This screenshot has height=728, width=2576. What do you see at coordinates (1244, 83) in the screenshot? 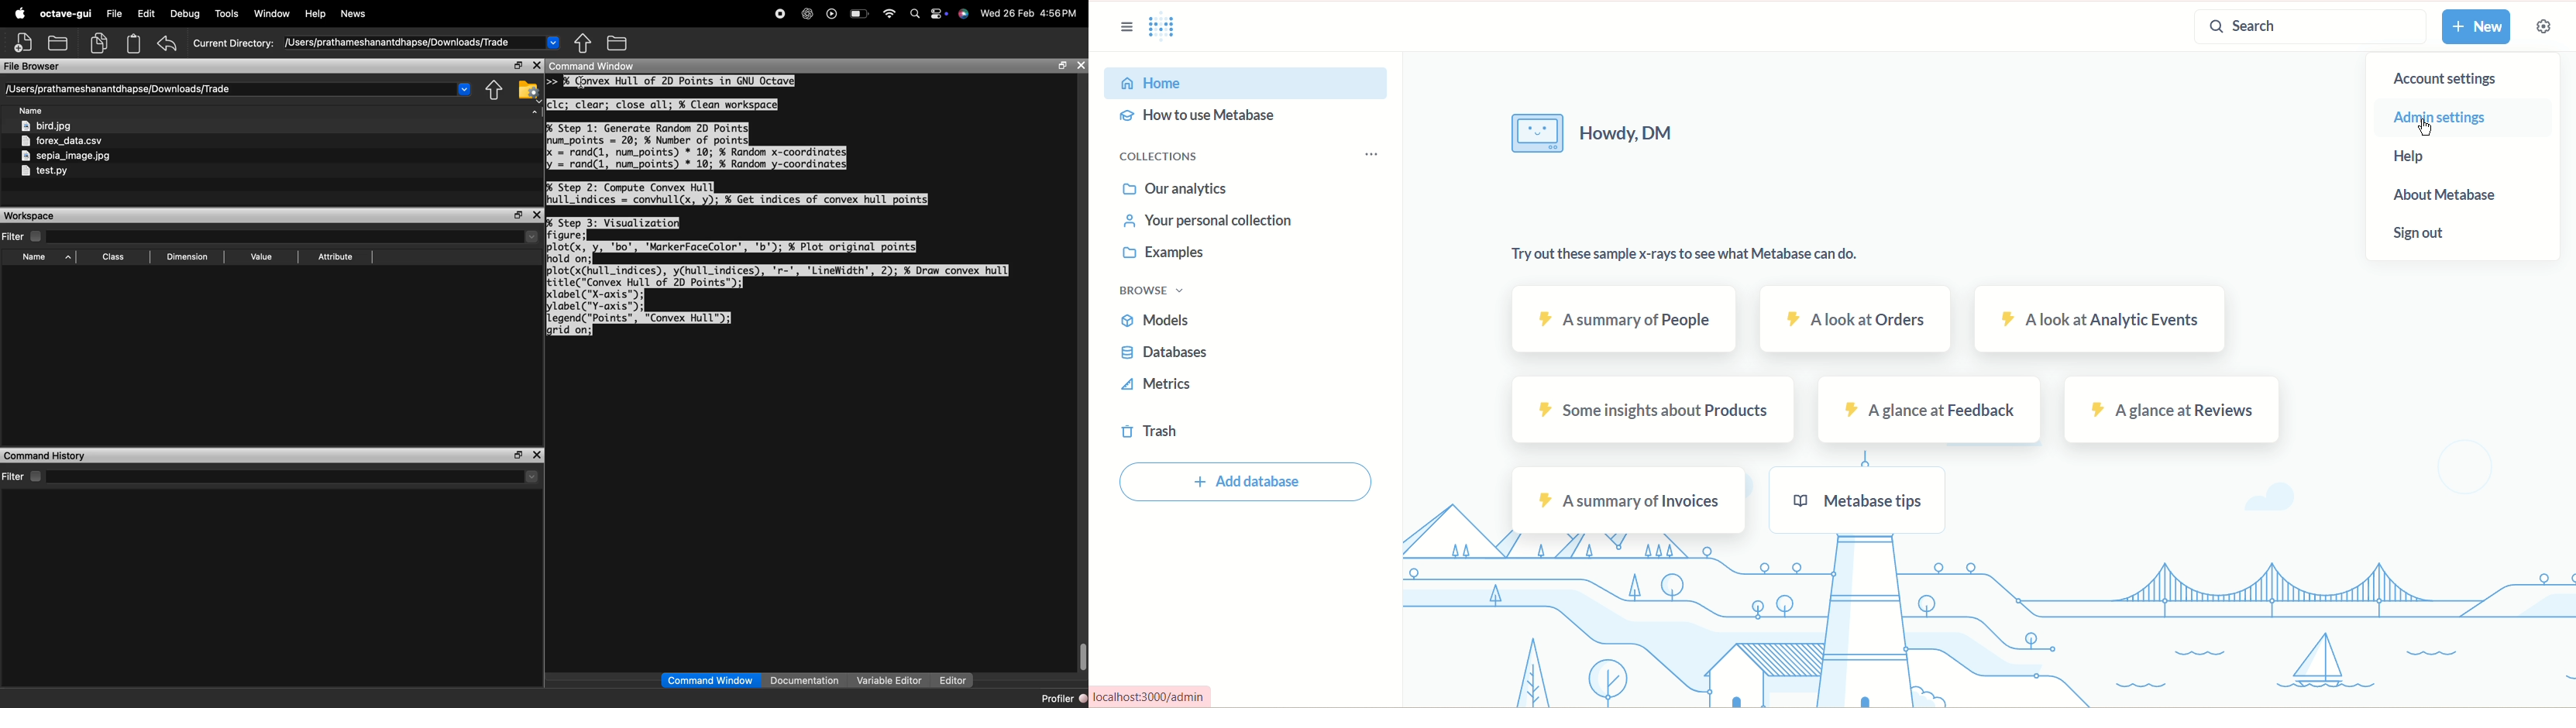
I see `home` at bounding box center [1244, 83].